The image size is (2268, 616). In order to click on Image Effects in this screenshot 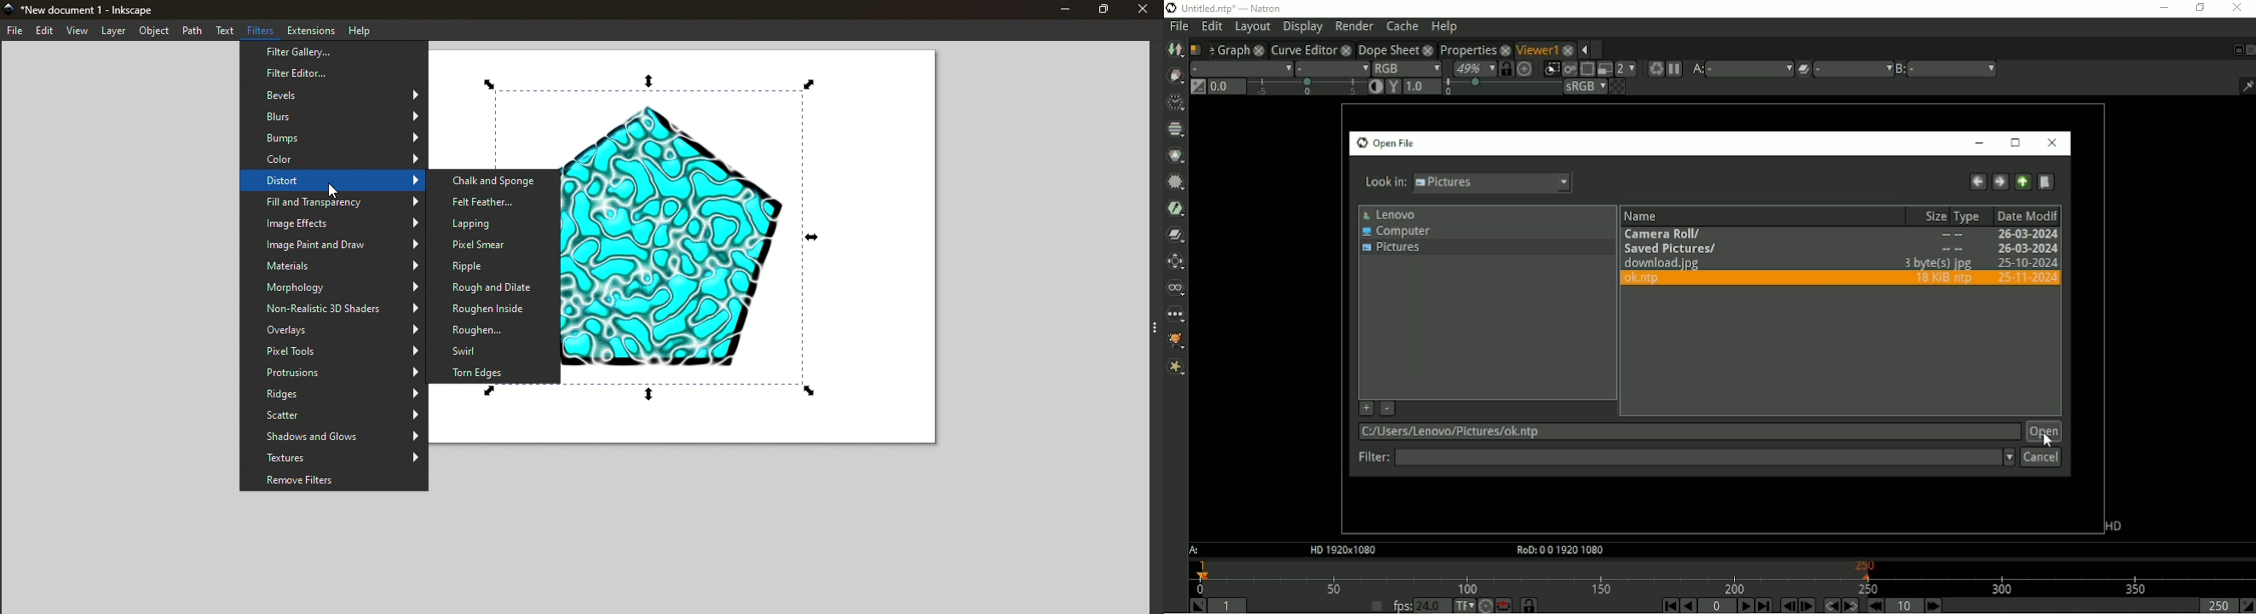, I will do `click(334, 223)`.